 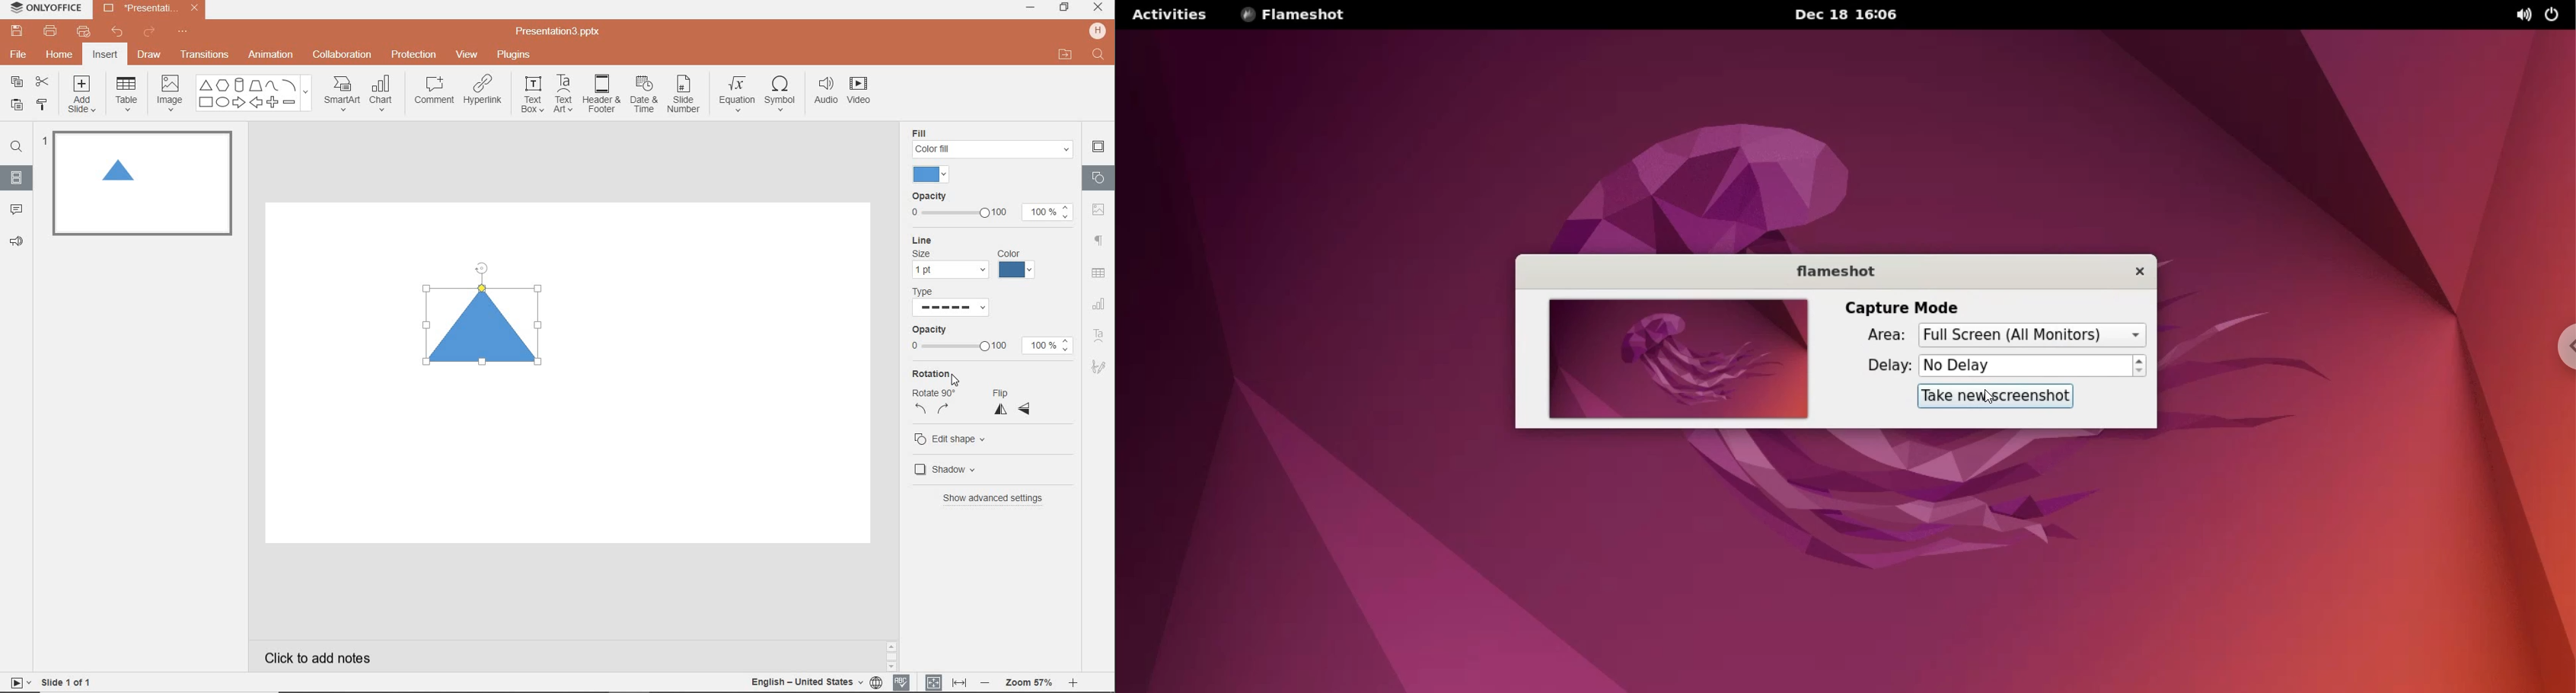 What do you see at coordinates (1902, 307) in the screenshot?
I see `capture model label` at bounding box center [1902, 307].